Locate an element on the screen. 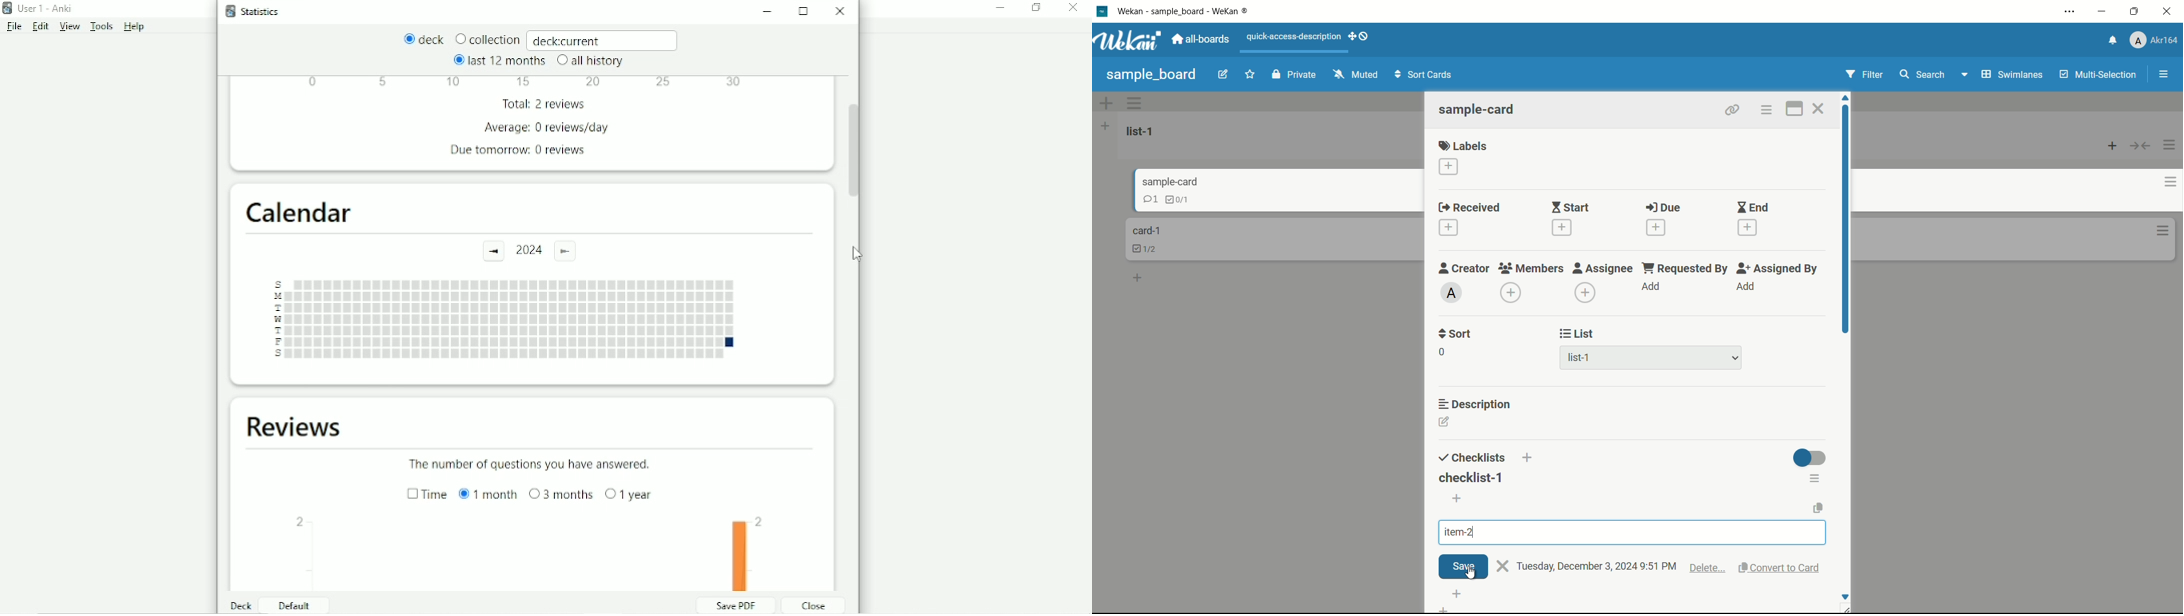 Image resolution: width=2184 pixels, height=616 pixels. requested by is located at coordinates (1687, 268).